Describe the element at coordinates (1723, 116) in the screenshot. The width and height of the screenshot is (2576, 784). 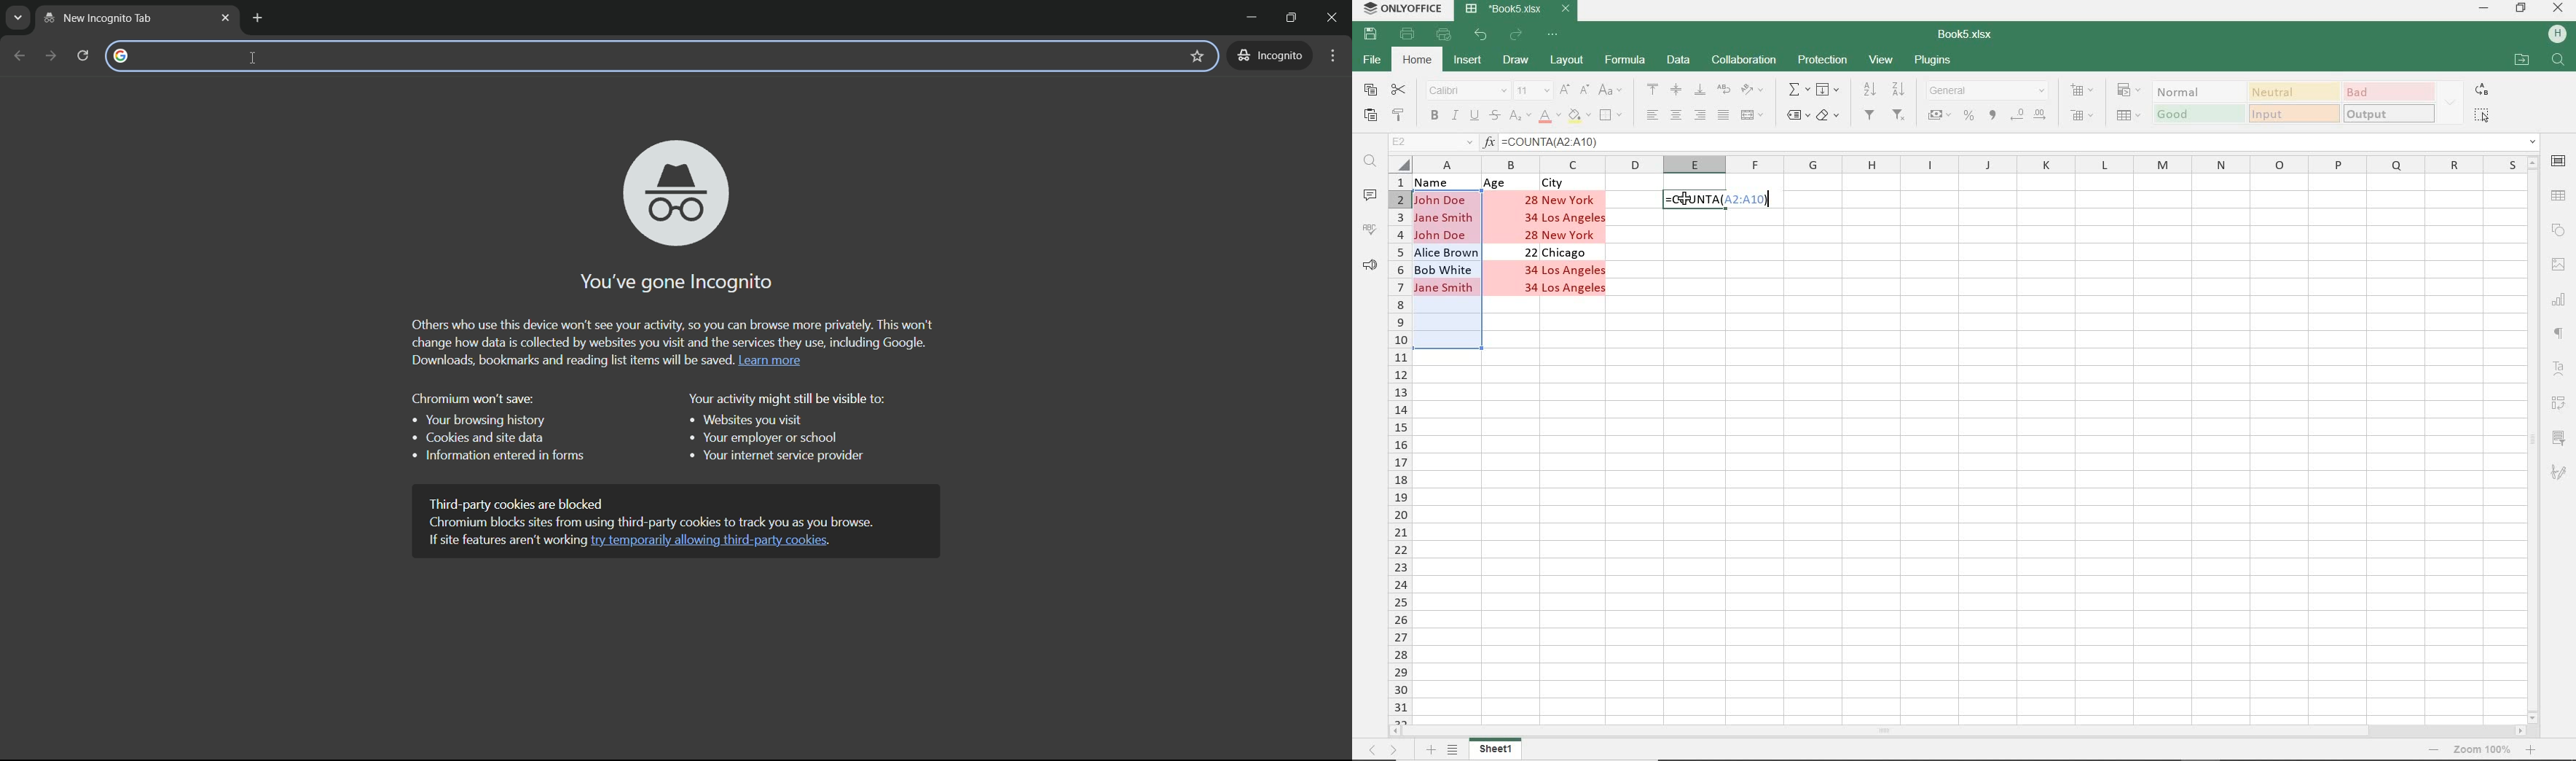
I see `JUSTIFIED` at that location.